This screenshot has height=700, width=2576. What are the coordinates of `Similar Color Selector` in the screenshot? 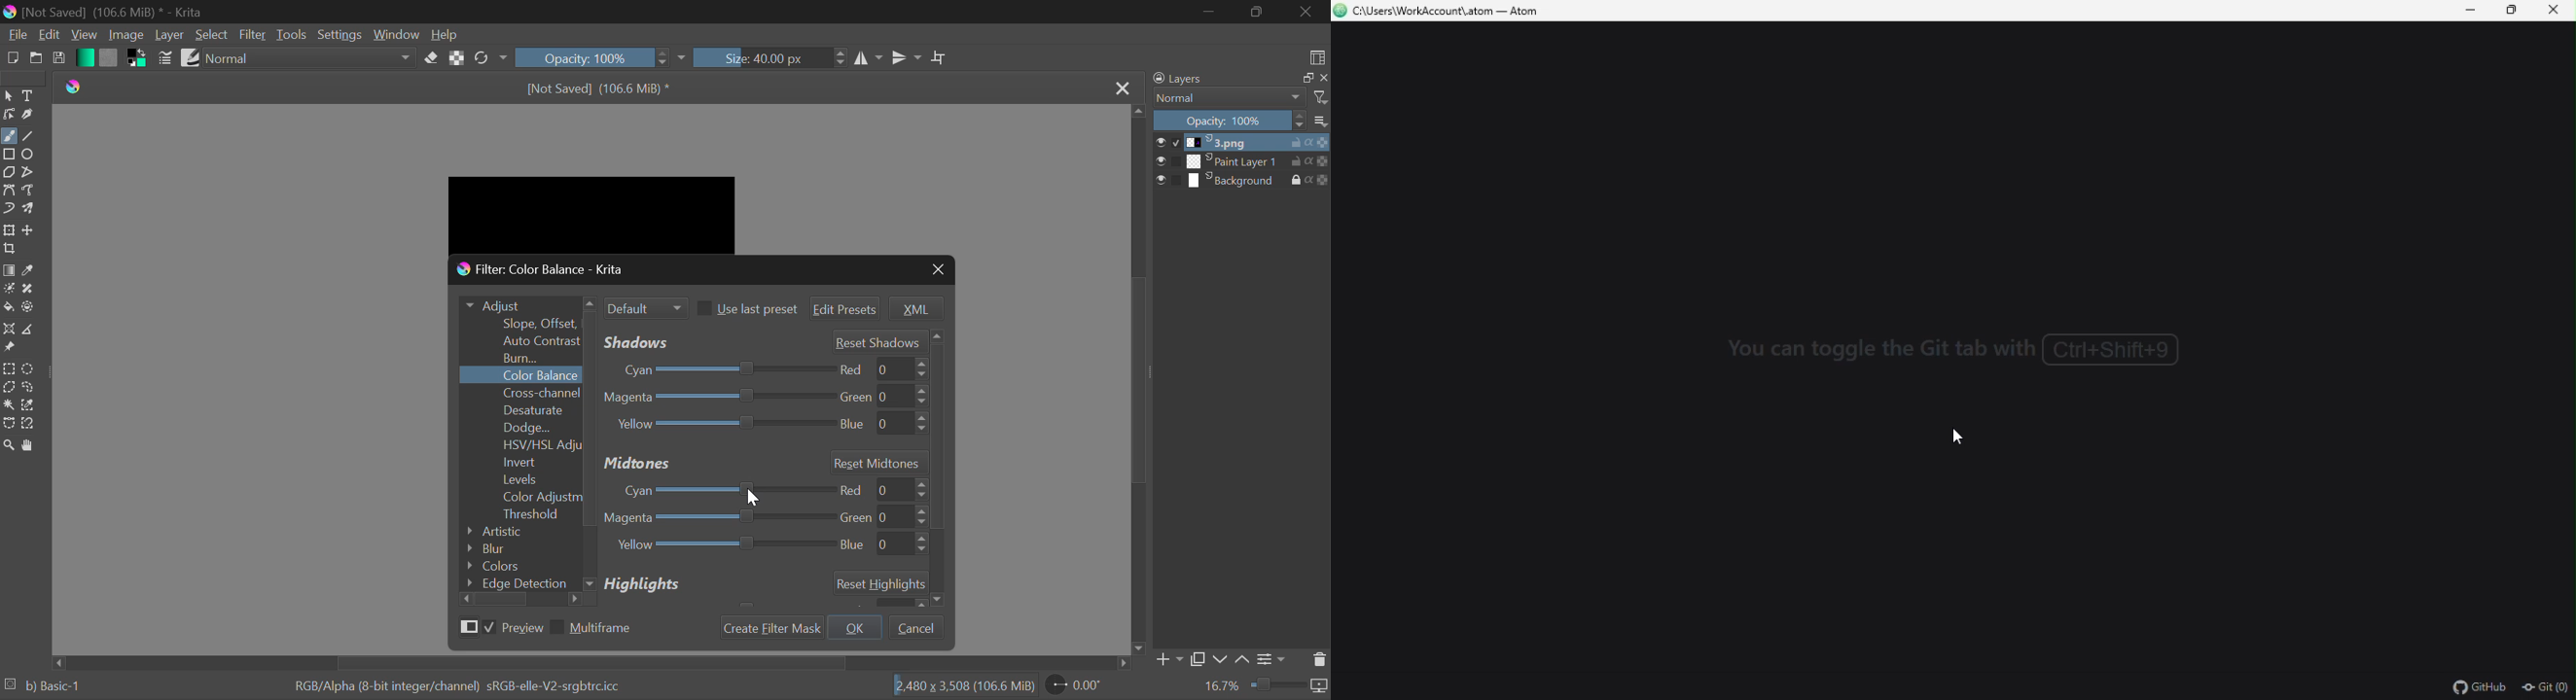 It's located at (32, 405).